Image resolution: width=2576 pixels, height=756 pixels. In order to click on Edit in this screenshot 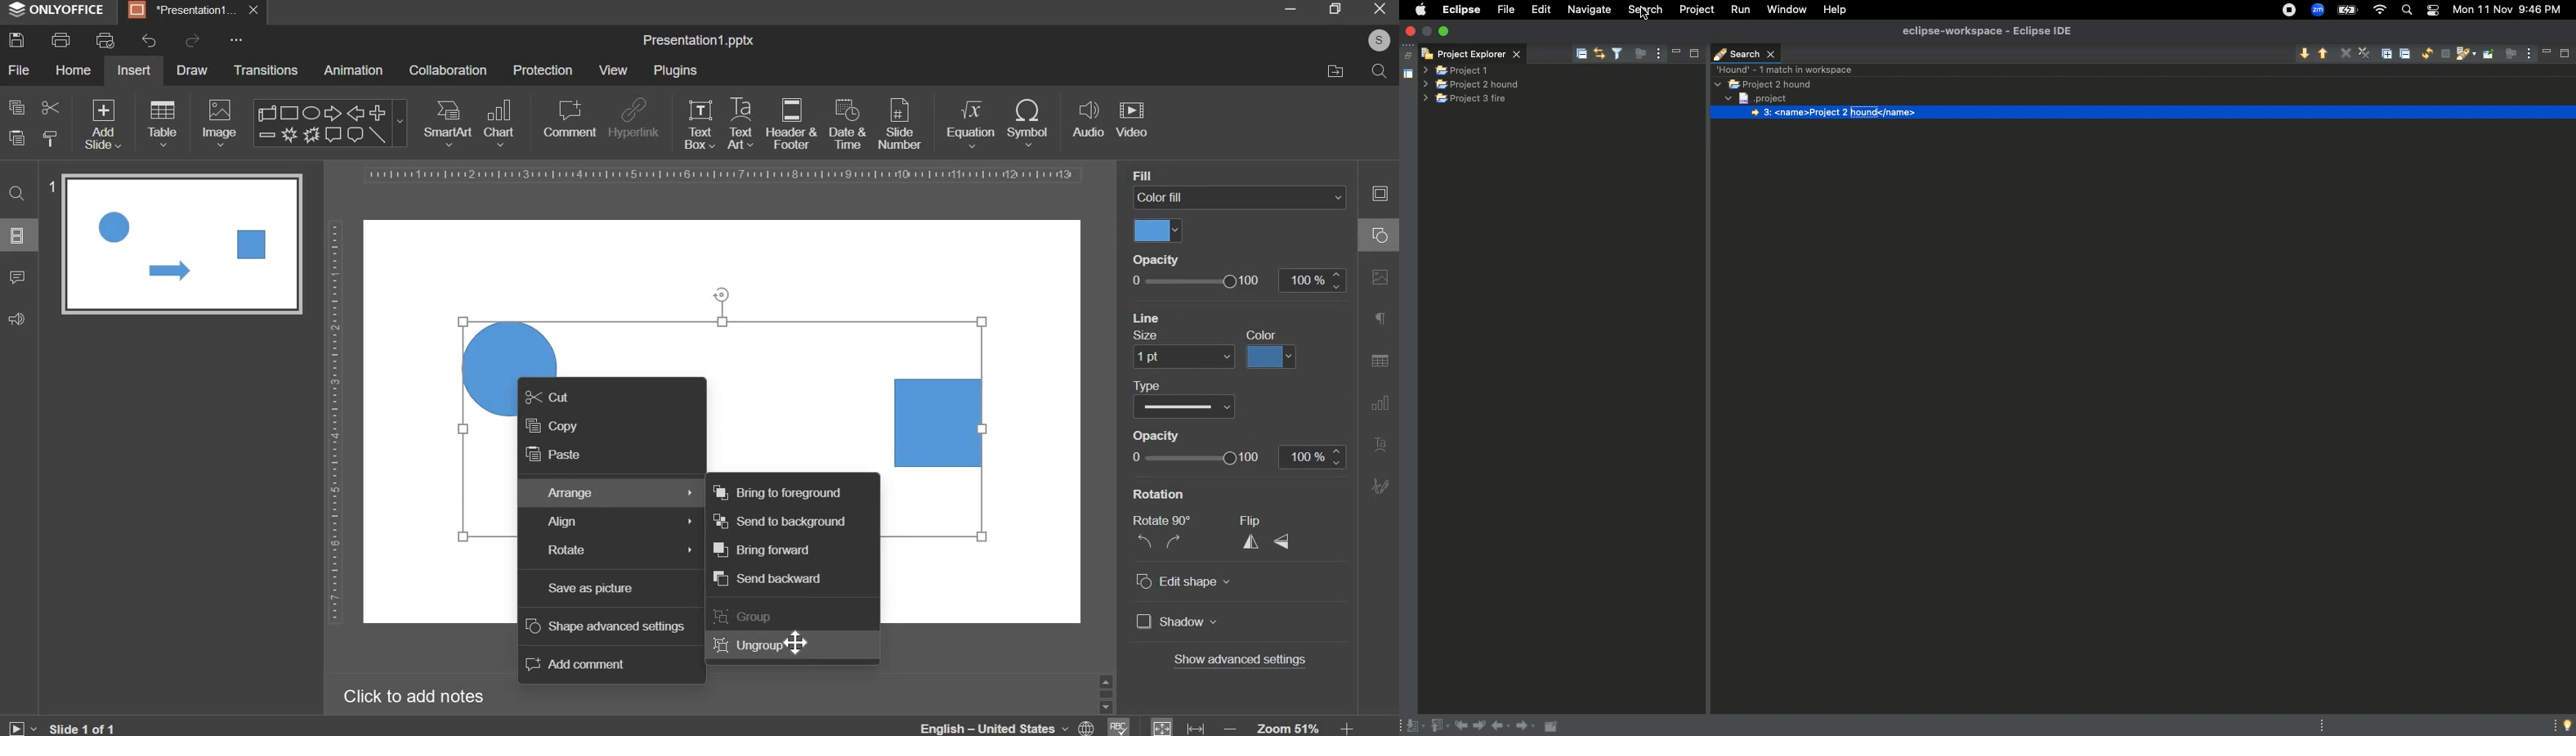, I will do `click(1545, 11)`.